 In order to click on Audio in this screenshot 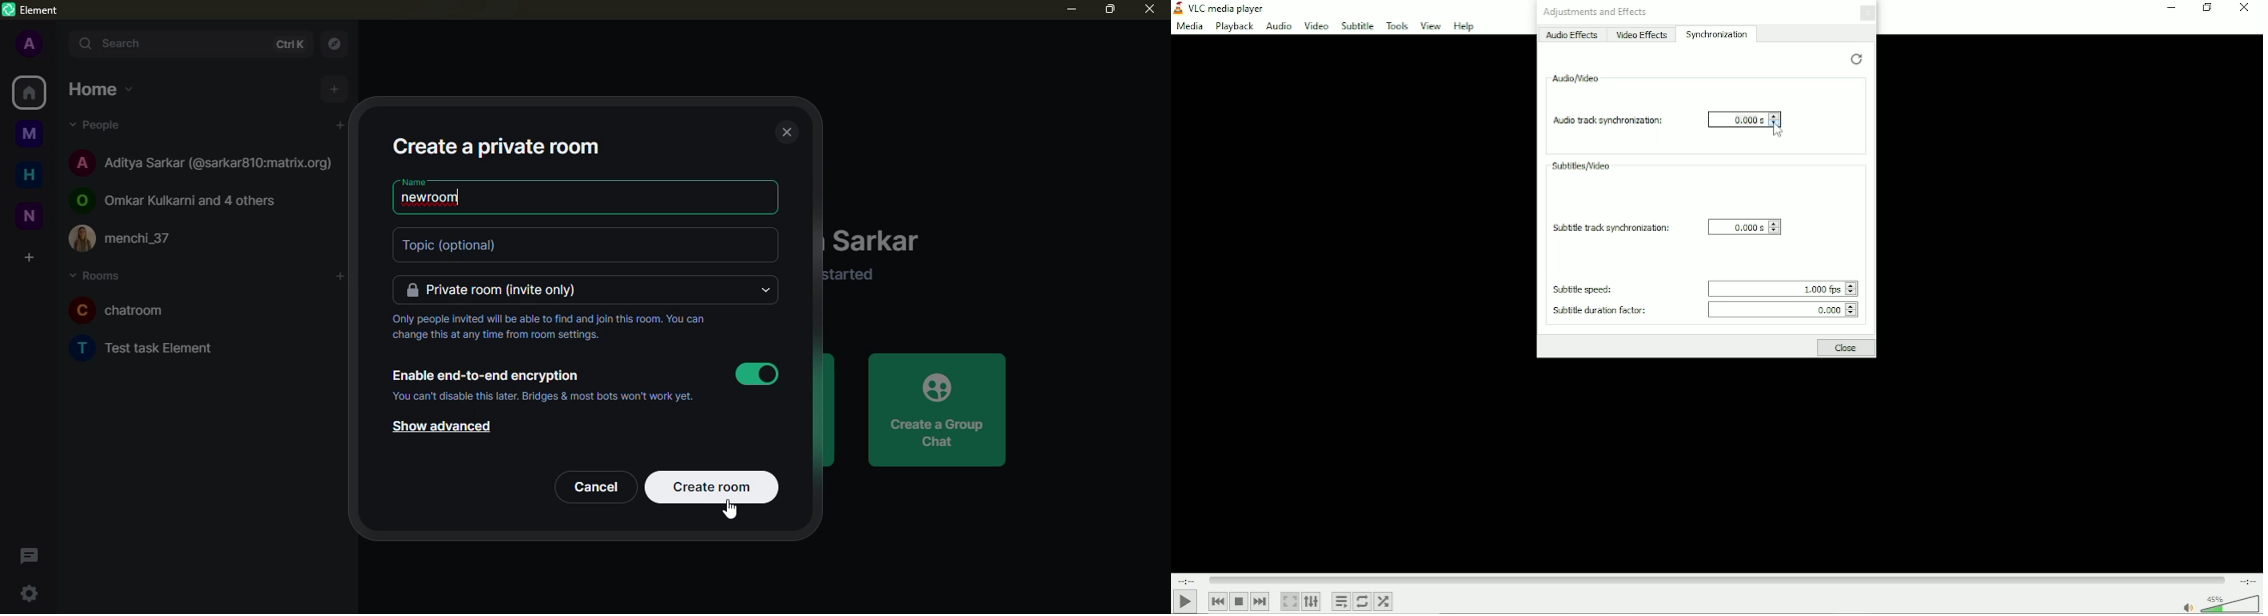, I will do `click(1277, 26)`.